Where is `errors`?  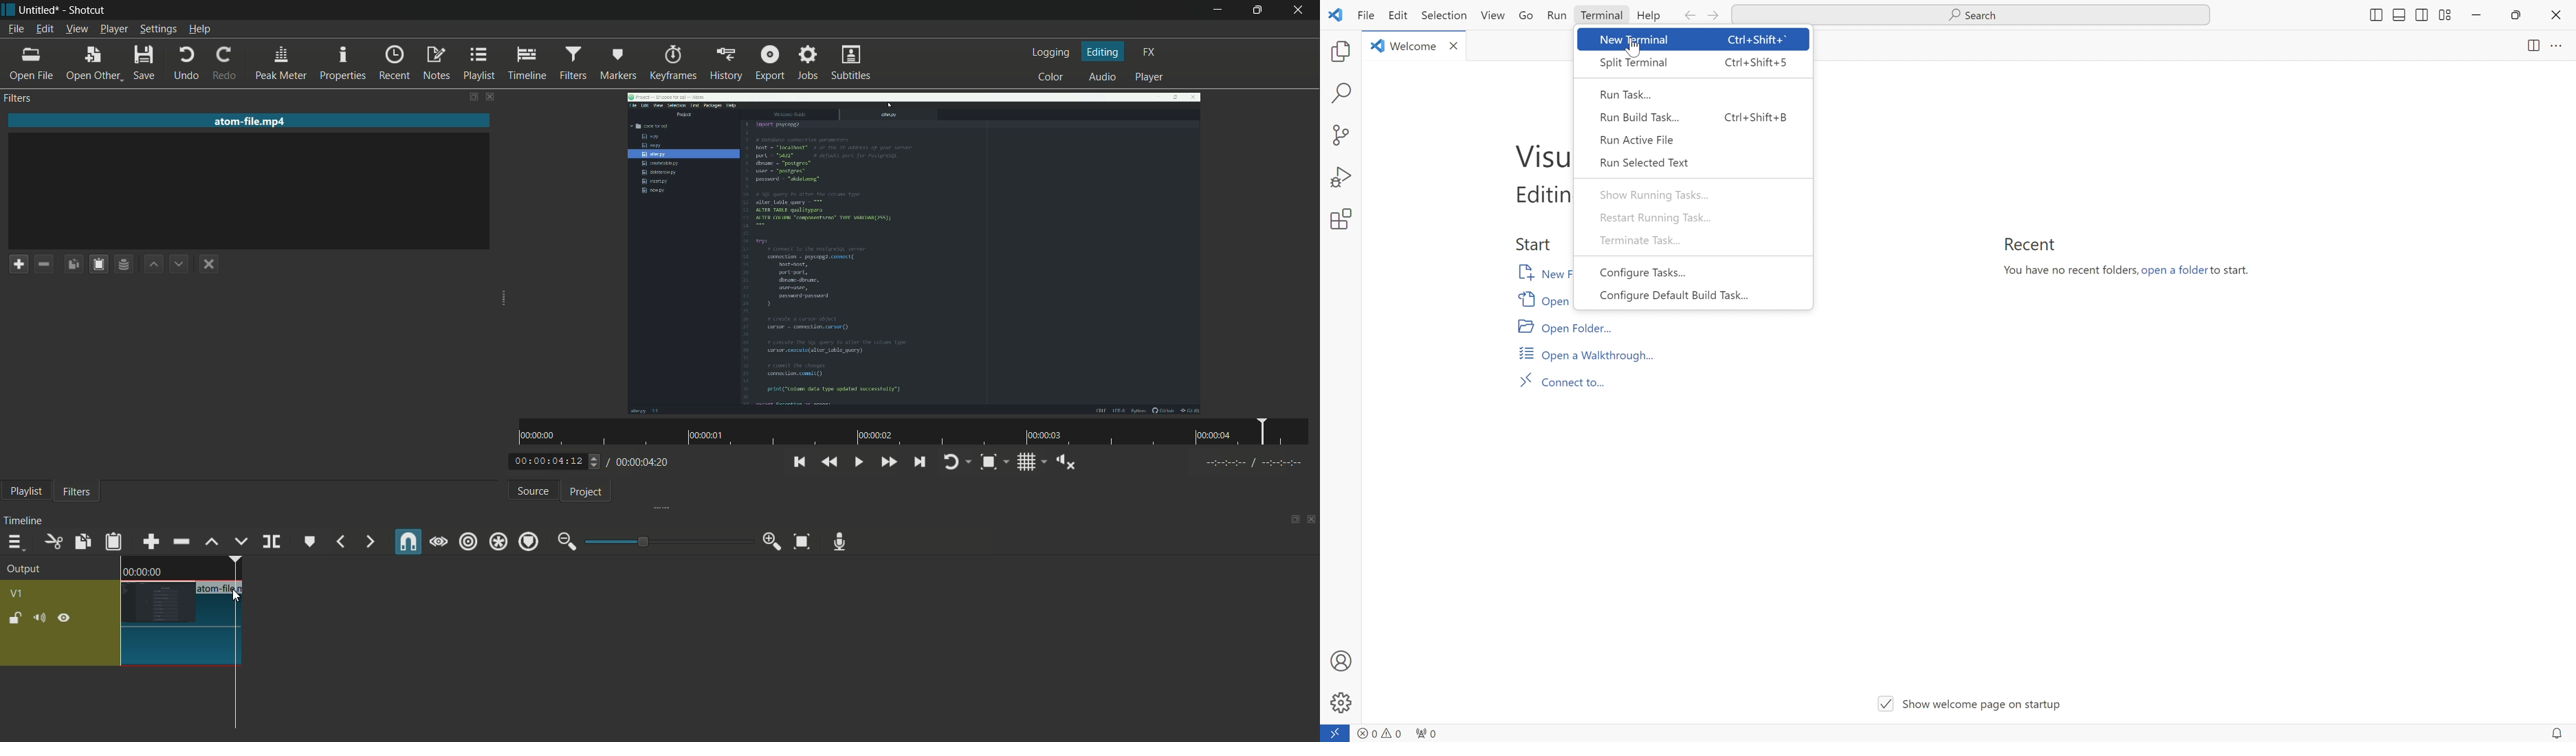 errors is located at coordinates (1365, 730).